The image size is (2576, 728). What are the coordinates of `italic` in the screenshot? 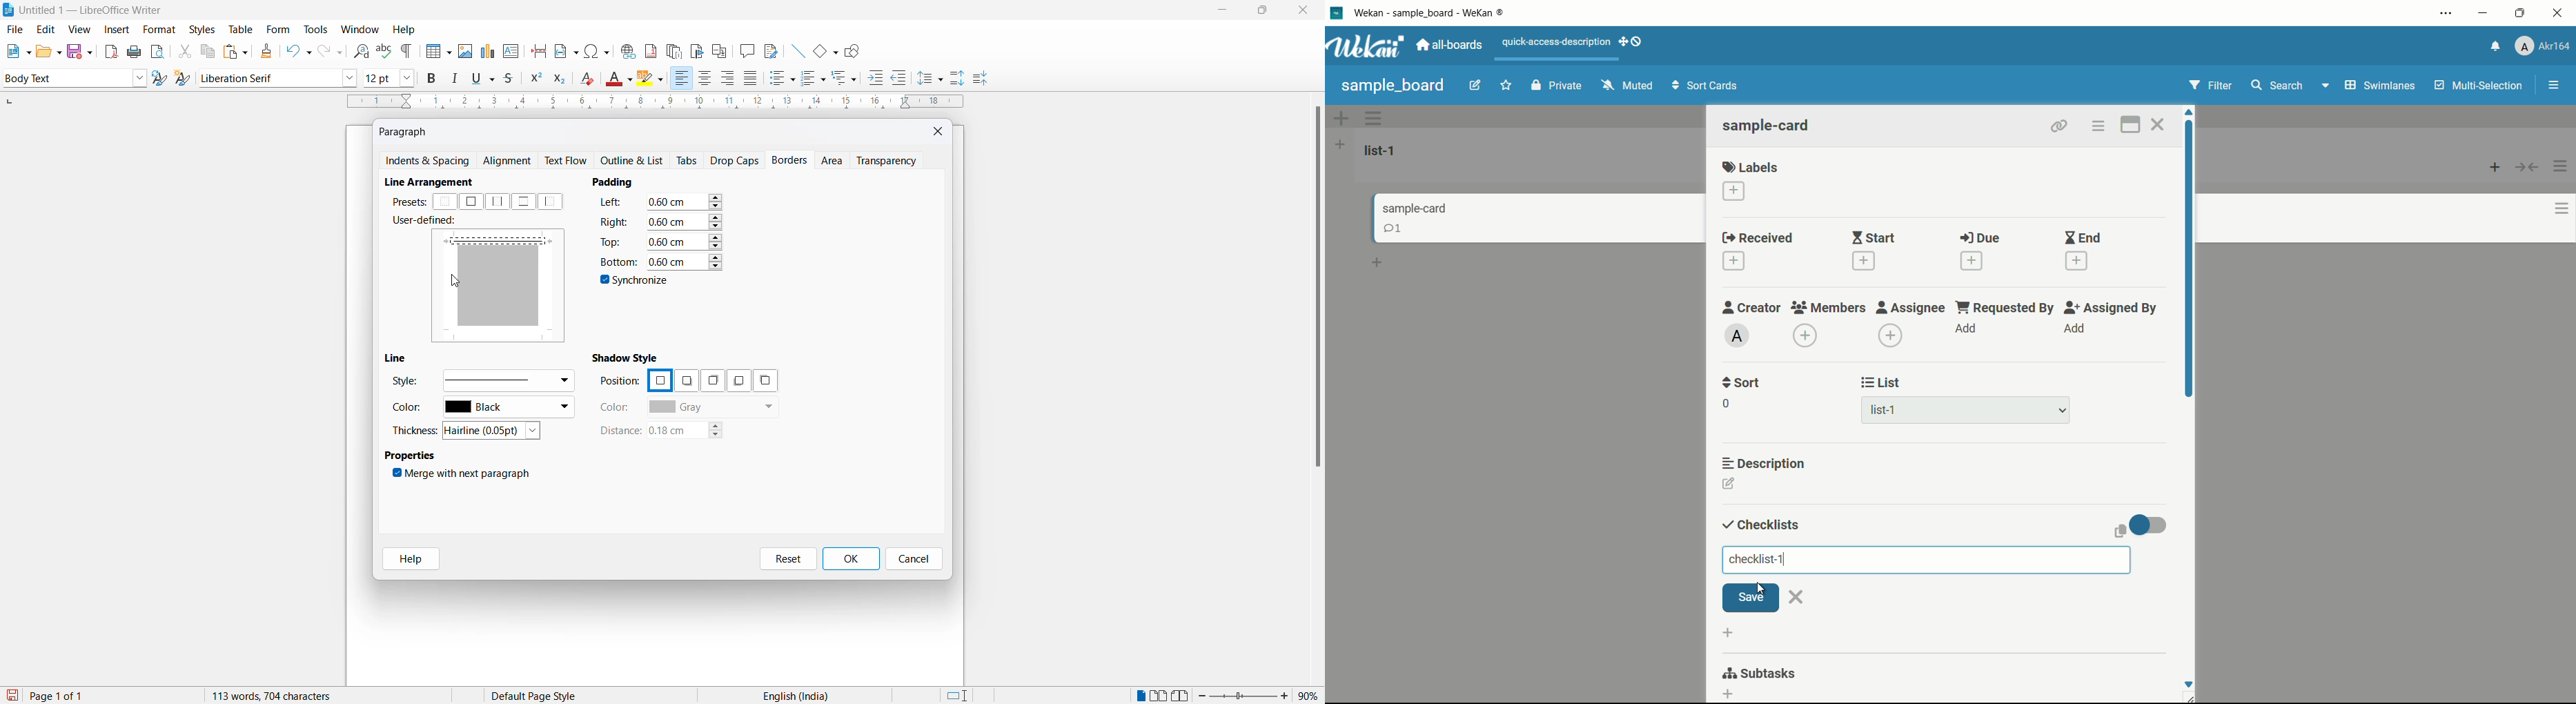 It's located at (458, 79).